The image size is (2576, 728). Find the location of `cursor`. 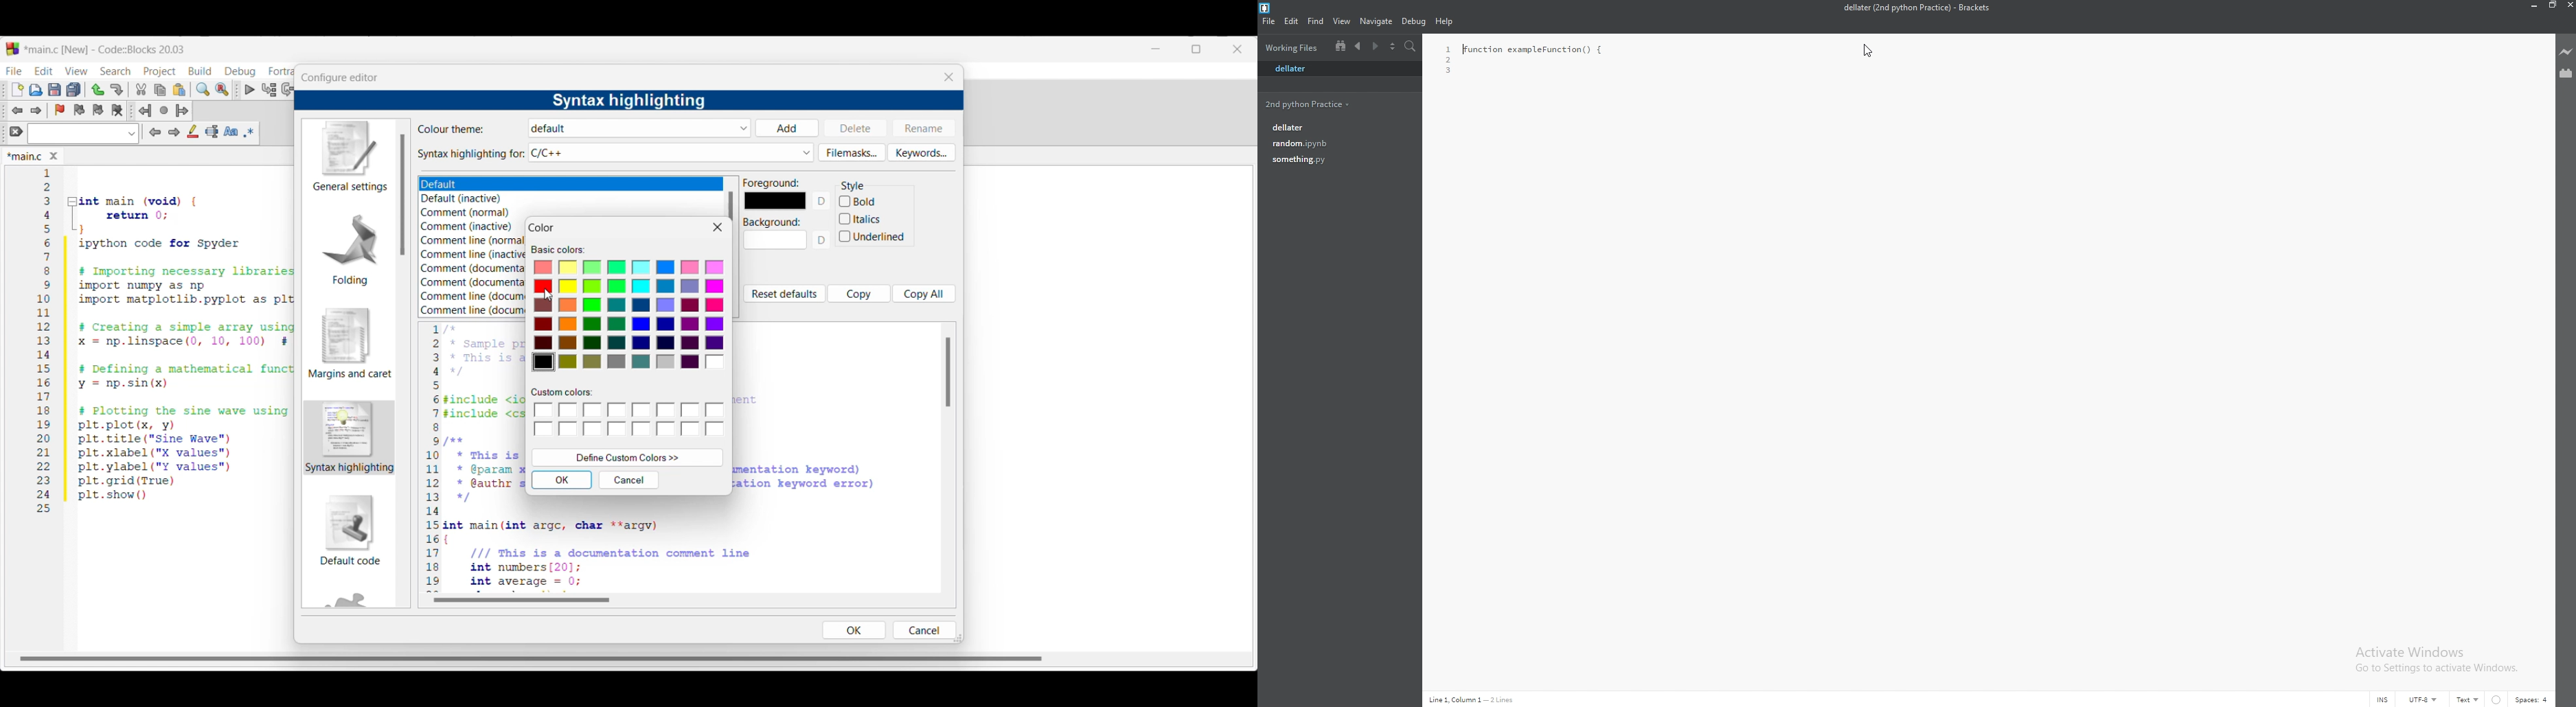

cursor is located at coordinates (549, 297).